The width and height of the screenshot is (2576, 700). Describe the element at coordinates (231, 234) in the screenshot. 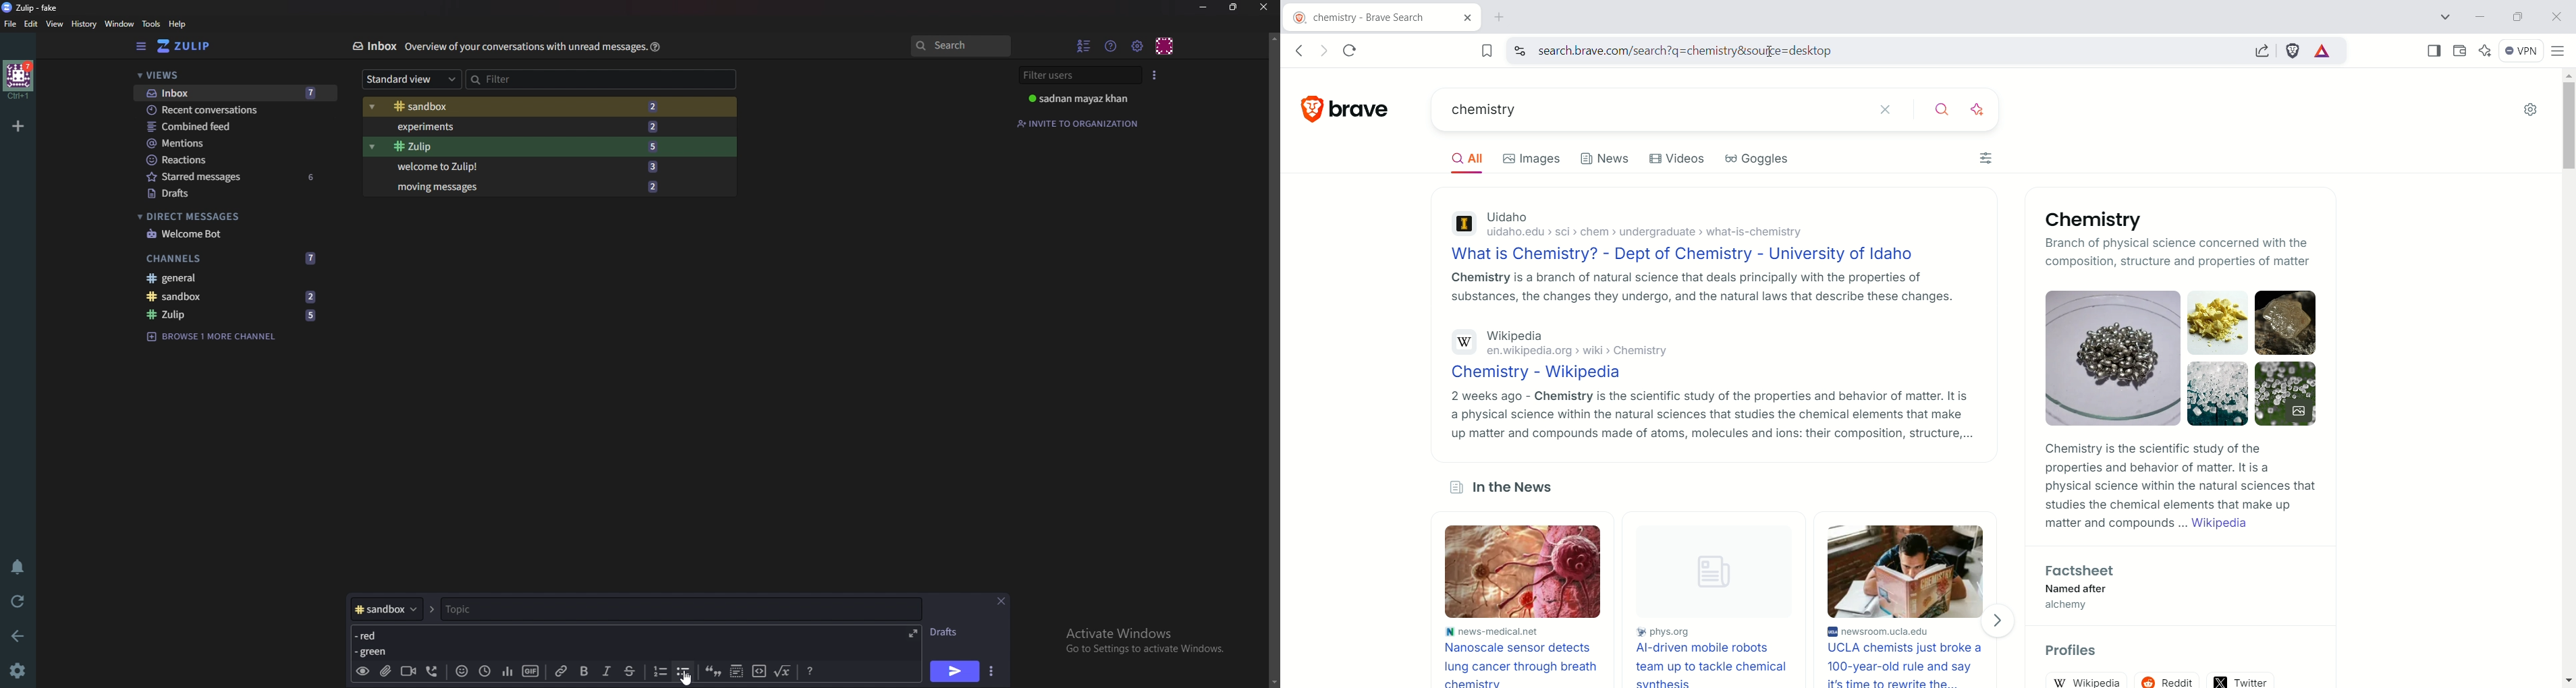

I see `welcome bot` at that location.